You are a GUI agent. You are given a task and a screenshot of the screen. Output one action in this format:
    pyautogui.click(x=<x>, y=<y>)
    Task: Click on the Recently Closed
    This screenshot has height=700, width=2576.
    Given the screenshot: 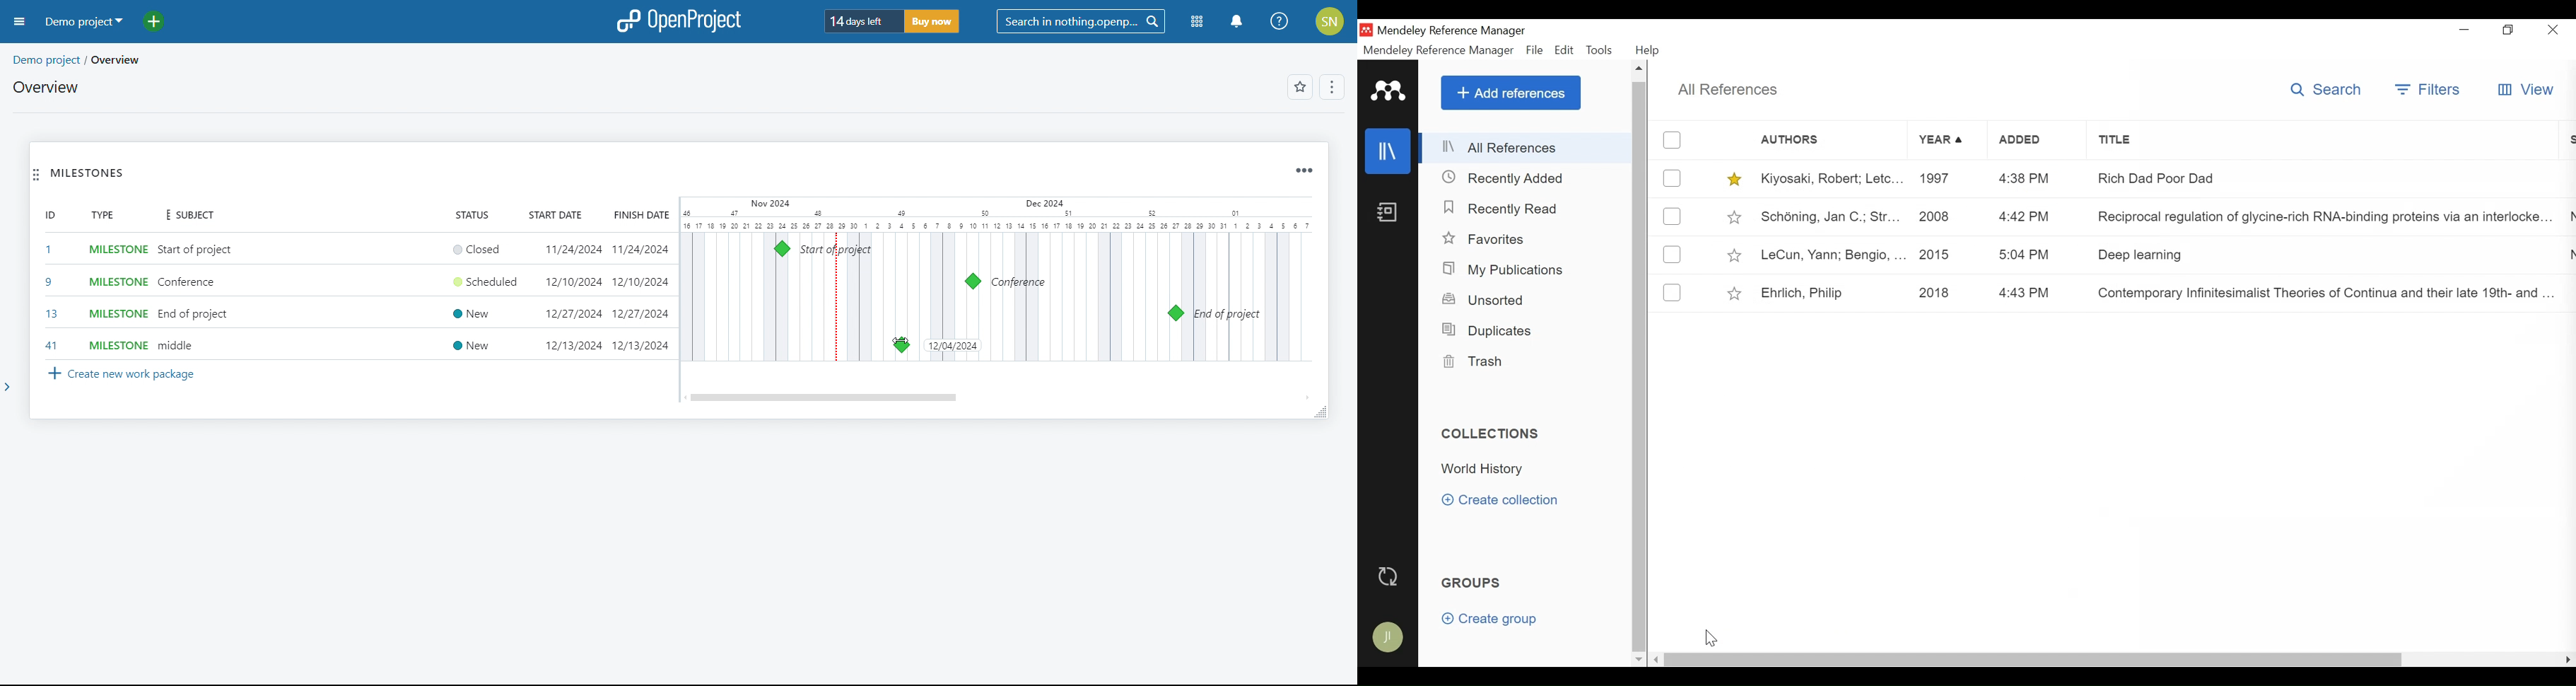 What is the action you would take?
    pyautogui.click(x=1505, y=210)
    